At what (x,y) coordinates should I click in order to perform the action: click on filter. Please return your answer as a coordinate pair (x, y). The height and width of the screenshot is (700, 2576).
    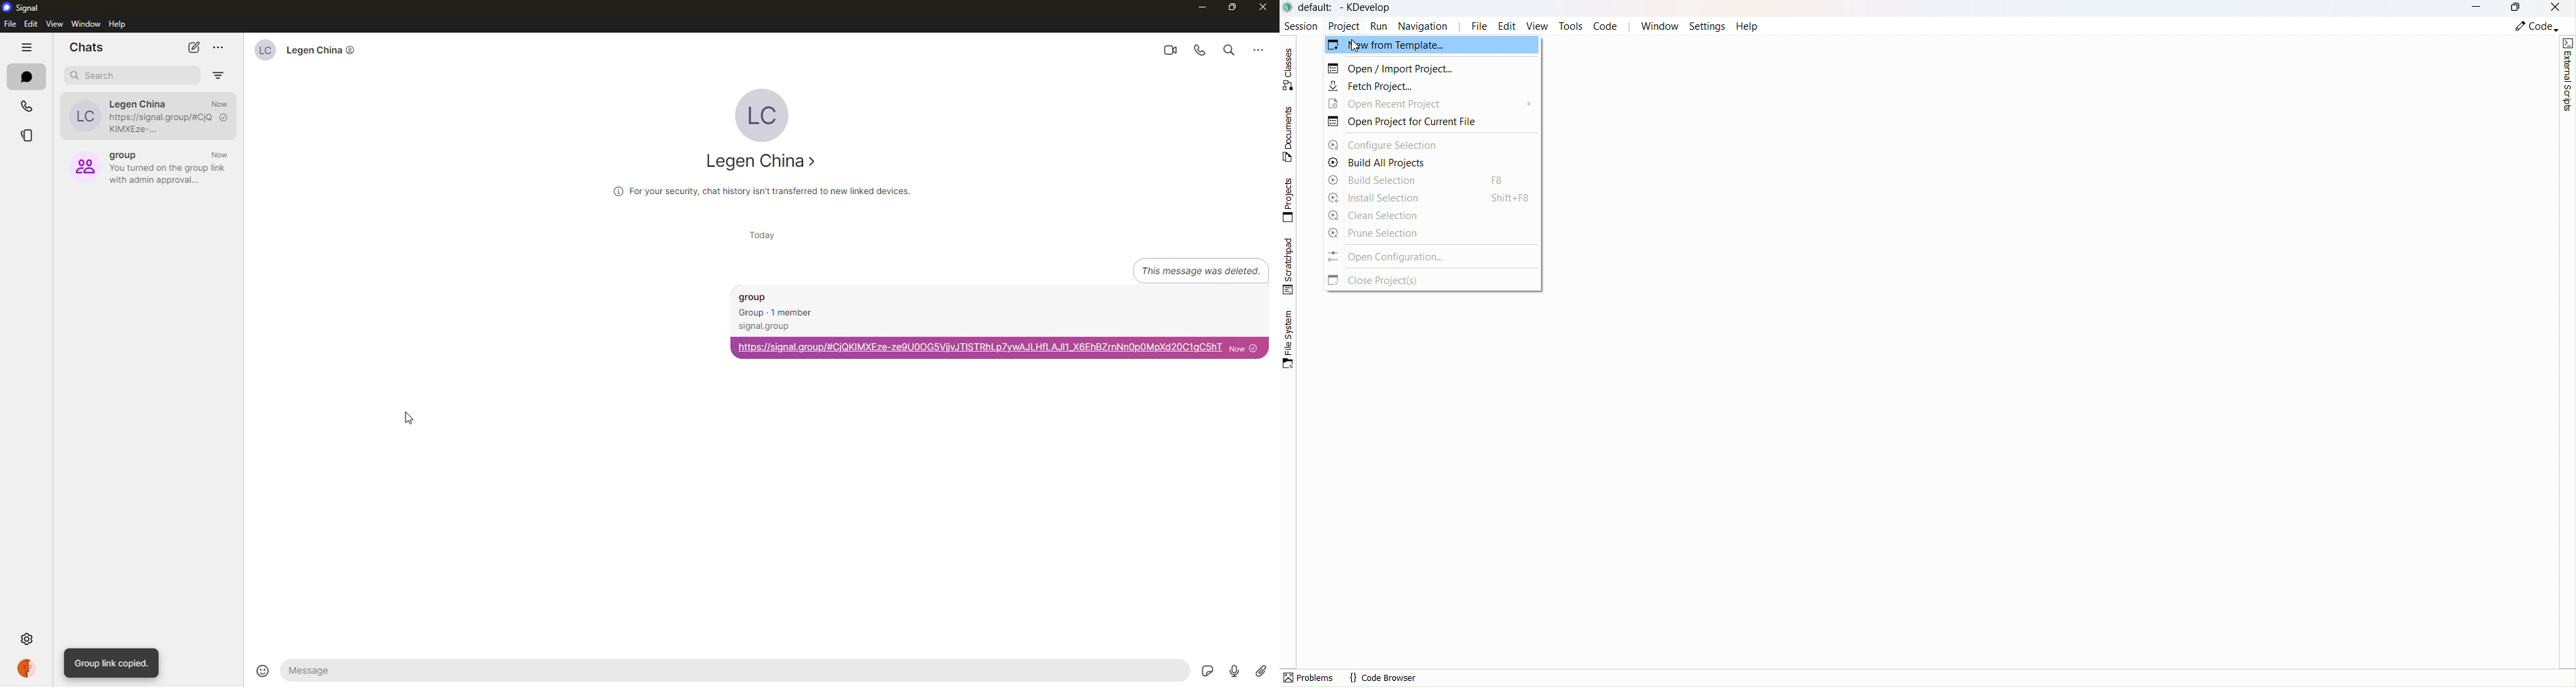
    Looking at the image, I should click on (219, 72).